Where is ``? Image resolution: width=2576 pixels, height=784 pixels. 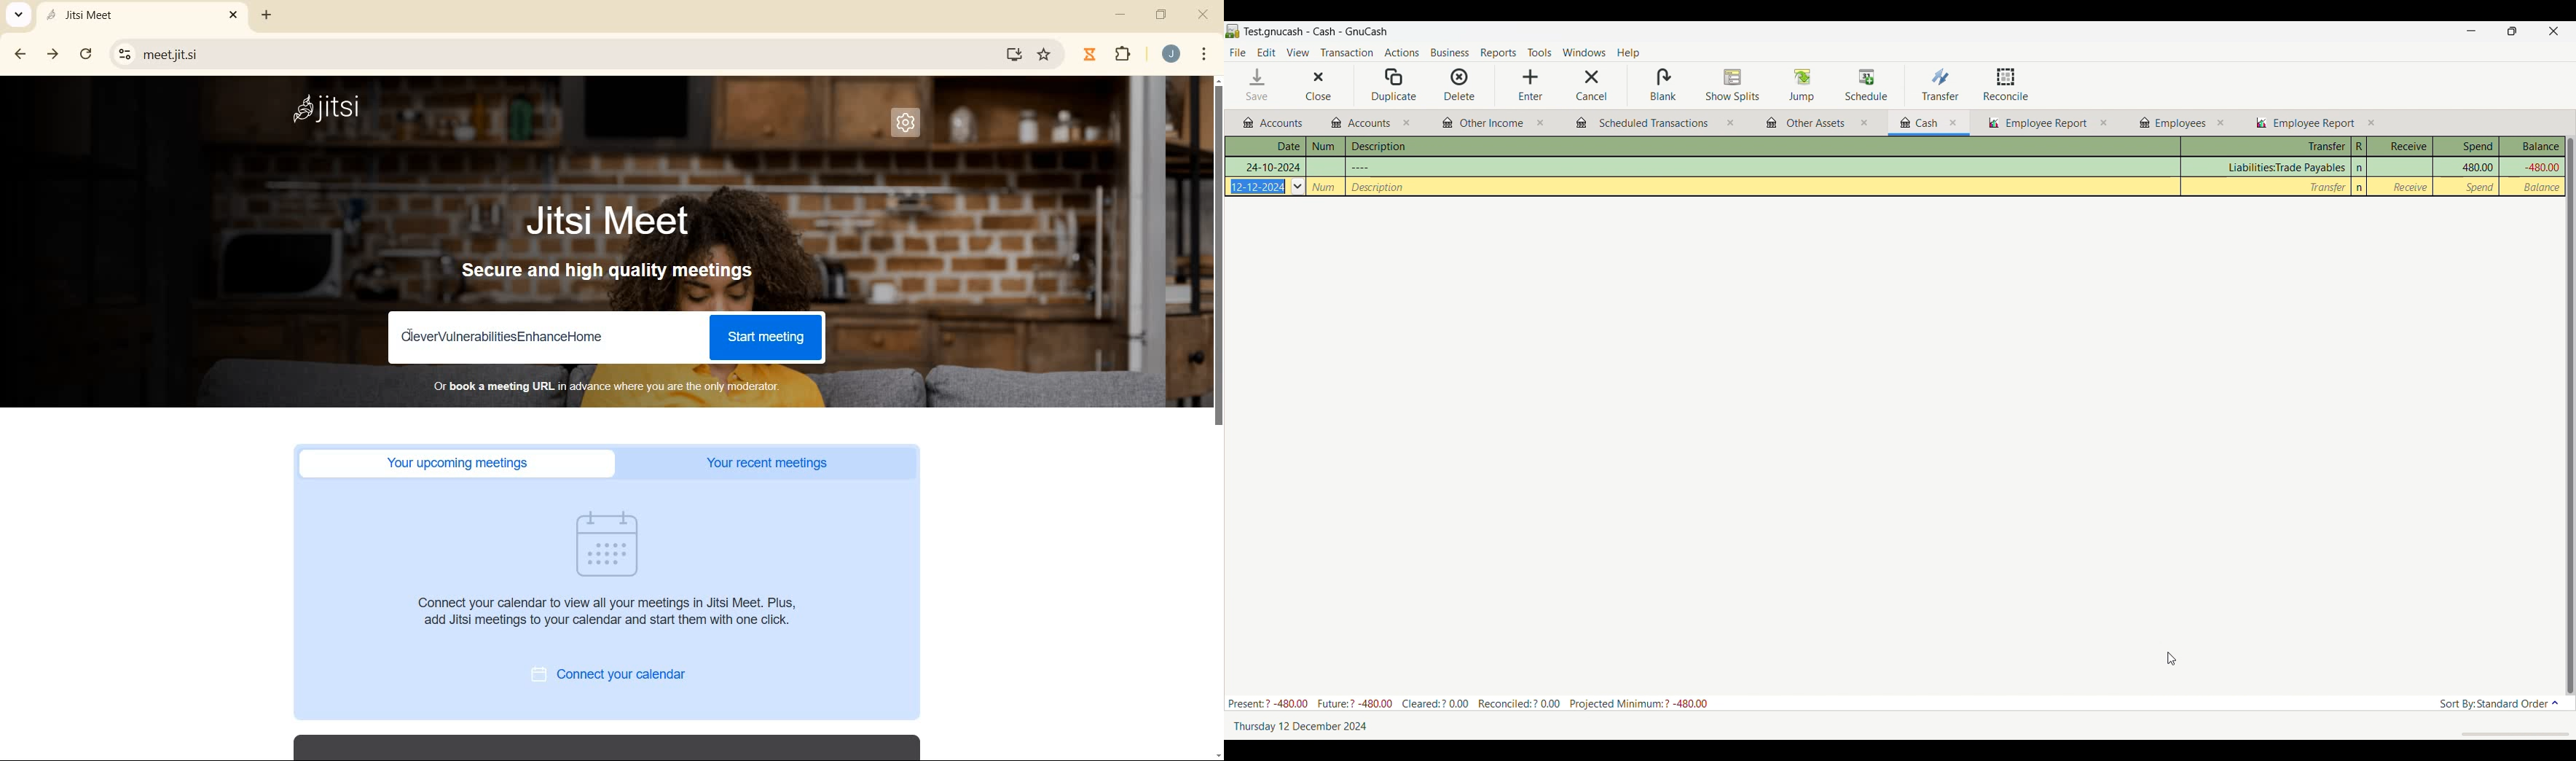
 is located at coordinates (1299, 187).